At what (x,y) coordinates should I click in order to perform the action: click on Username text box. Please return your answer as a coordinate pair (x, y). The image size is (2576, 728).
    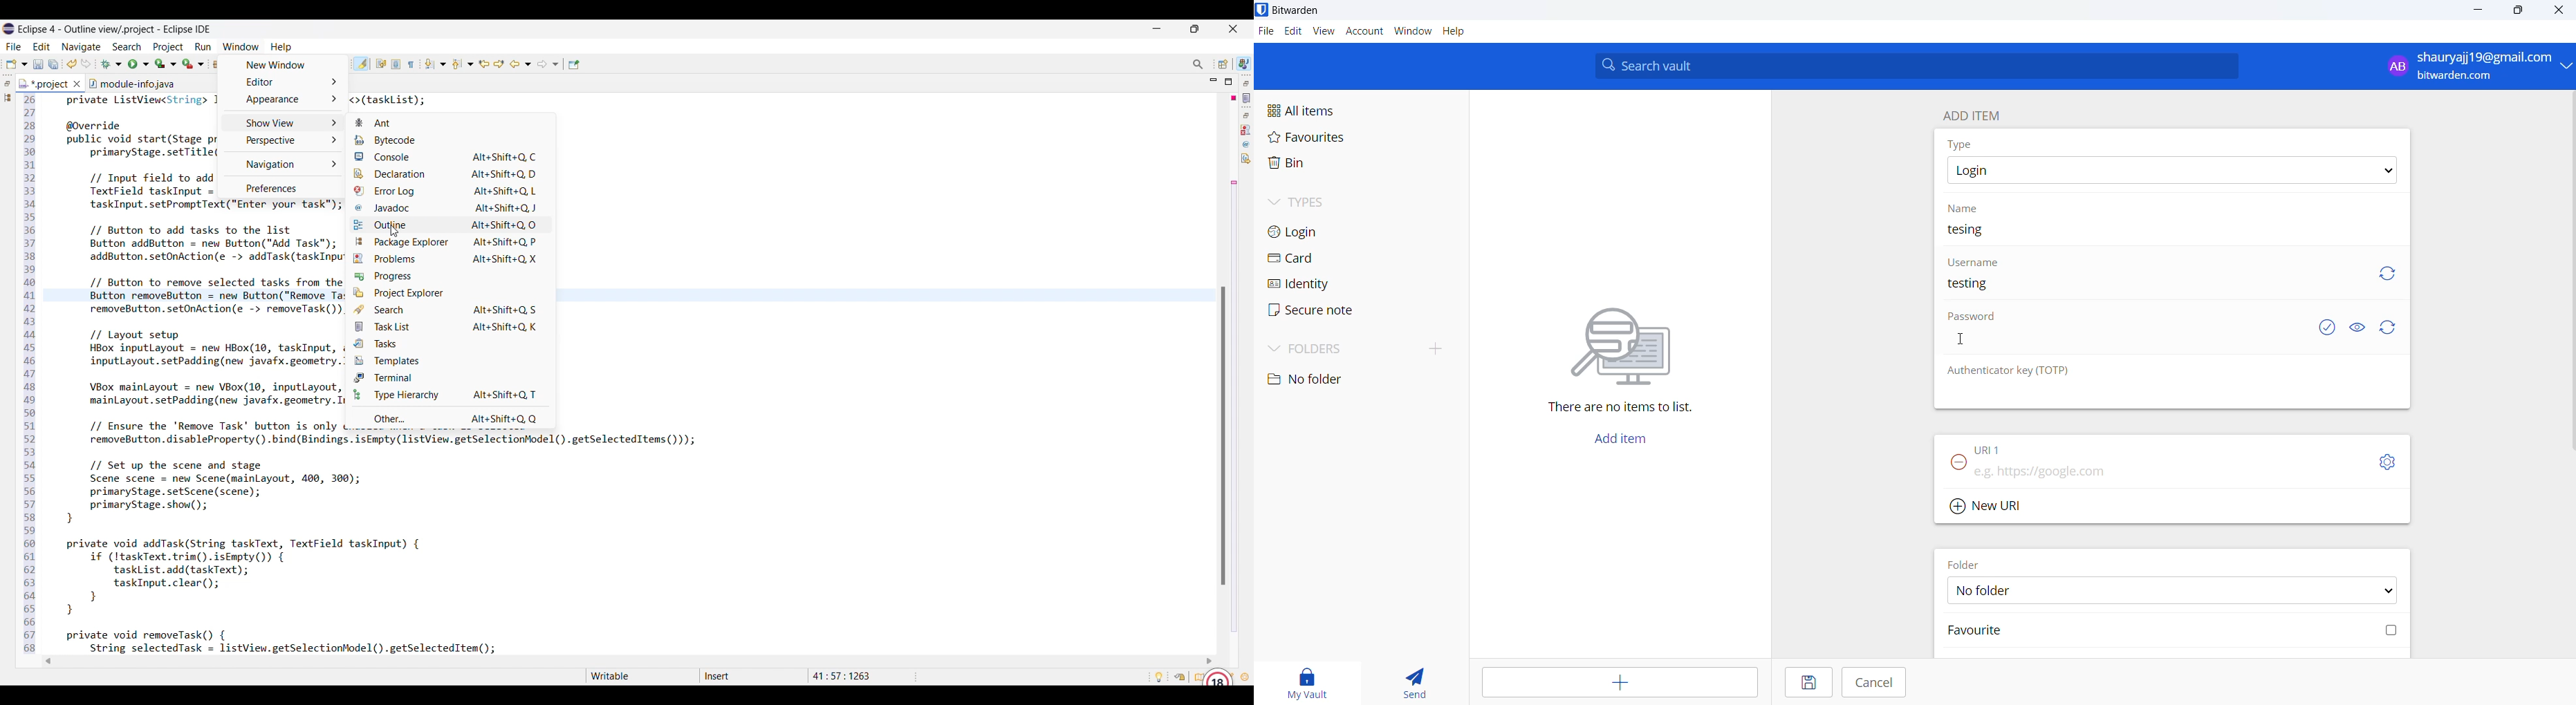
    Looking at the image, I should click on (2145, 290).